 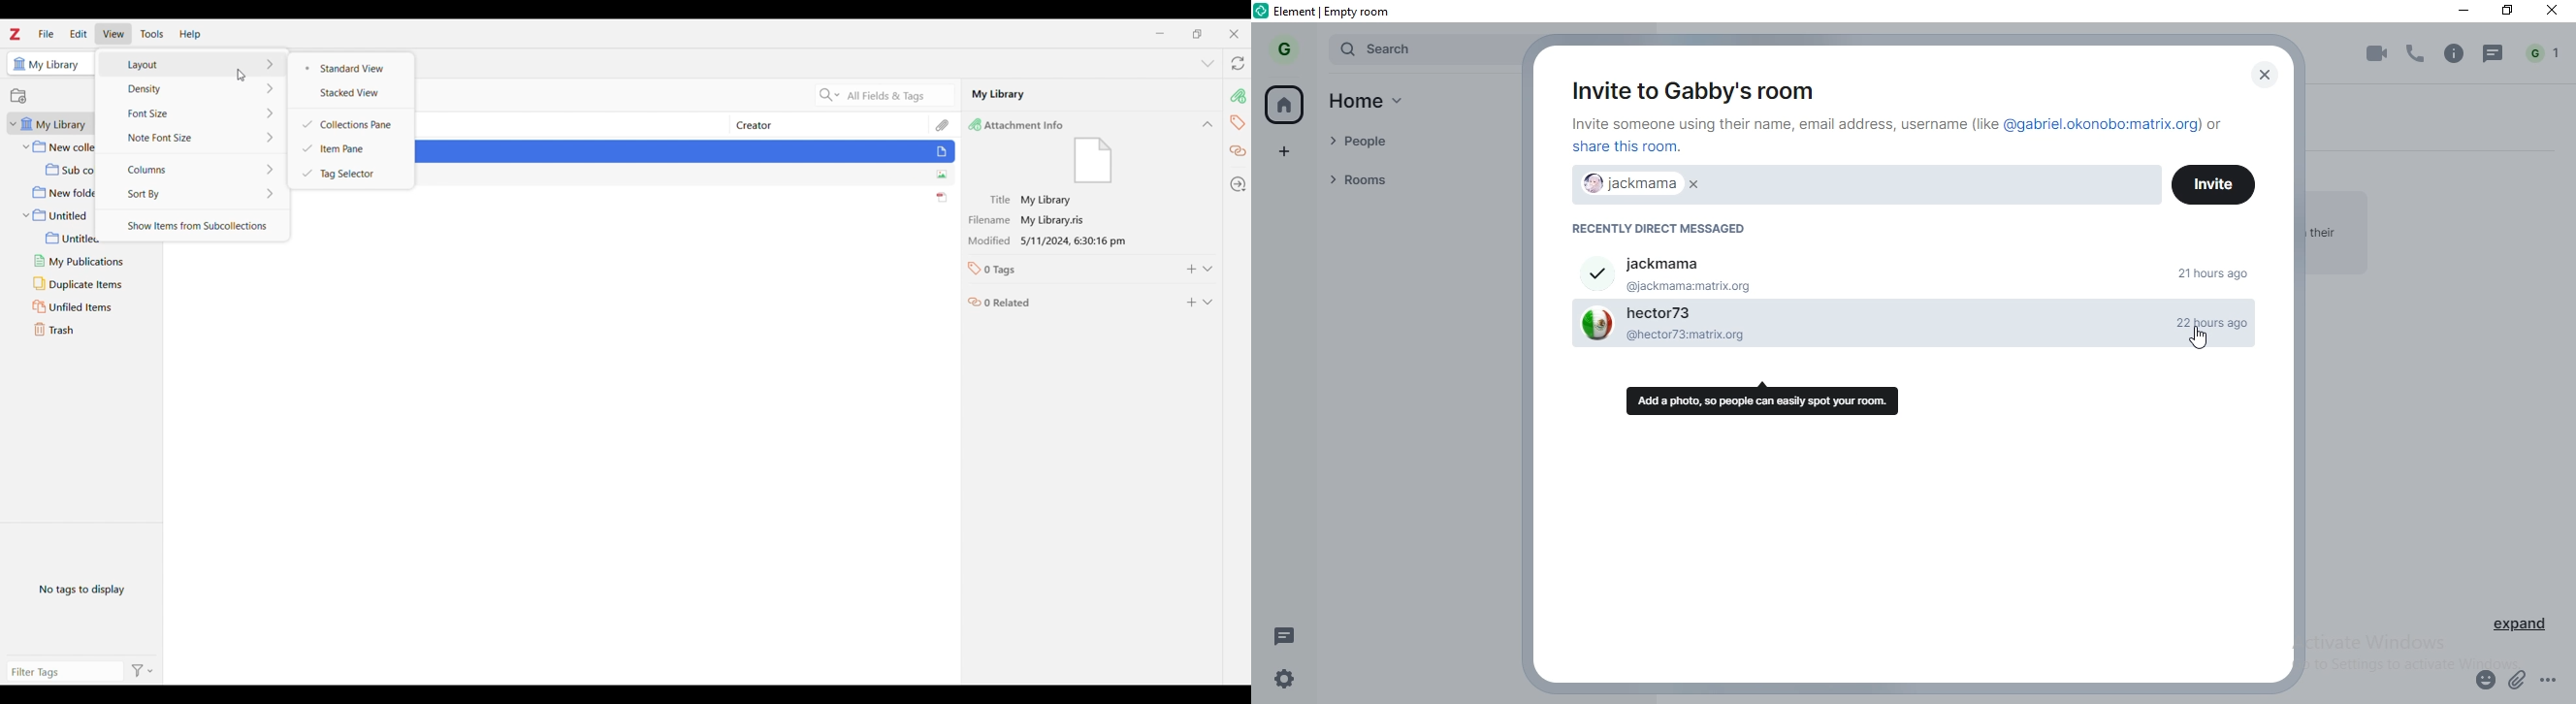 What do you see at coordinates (2201, 341) in the screenshot?
I see `cursor` at bounding box center [2201, 341].